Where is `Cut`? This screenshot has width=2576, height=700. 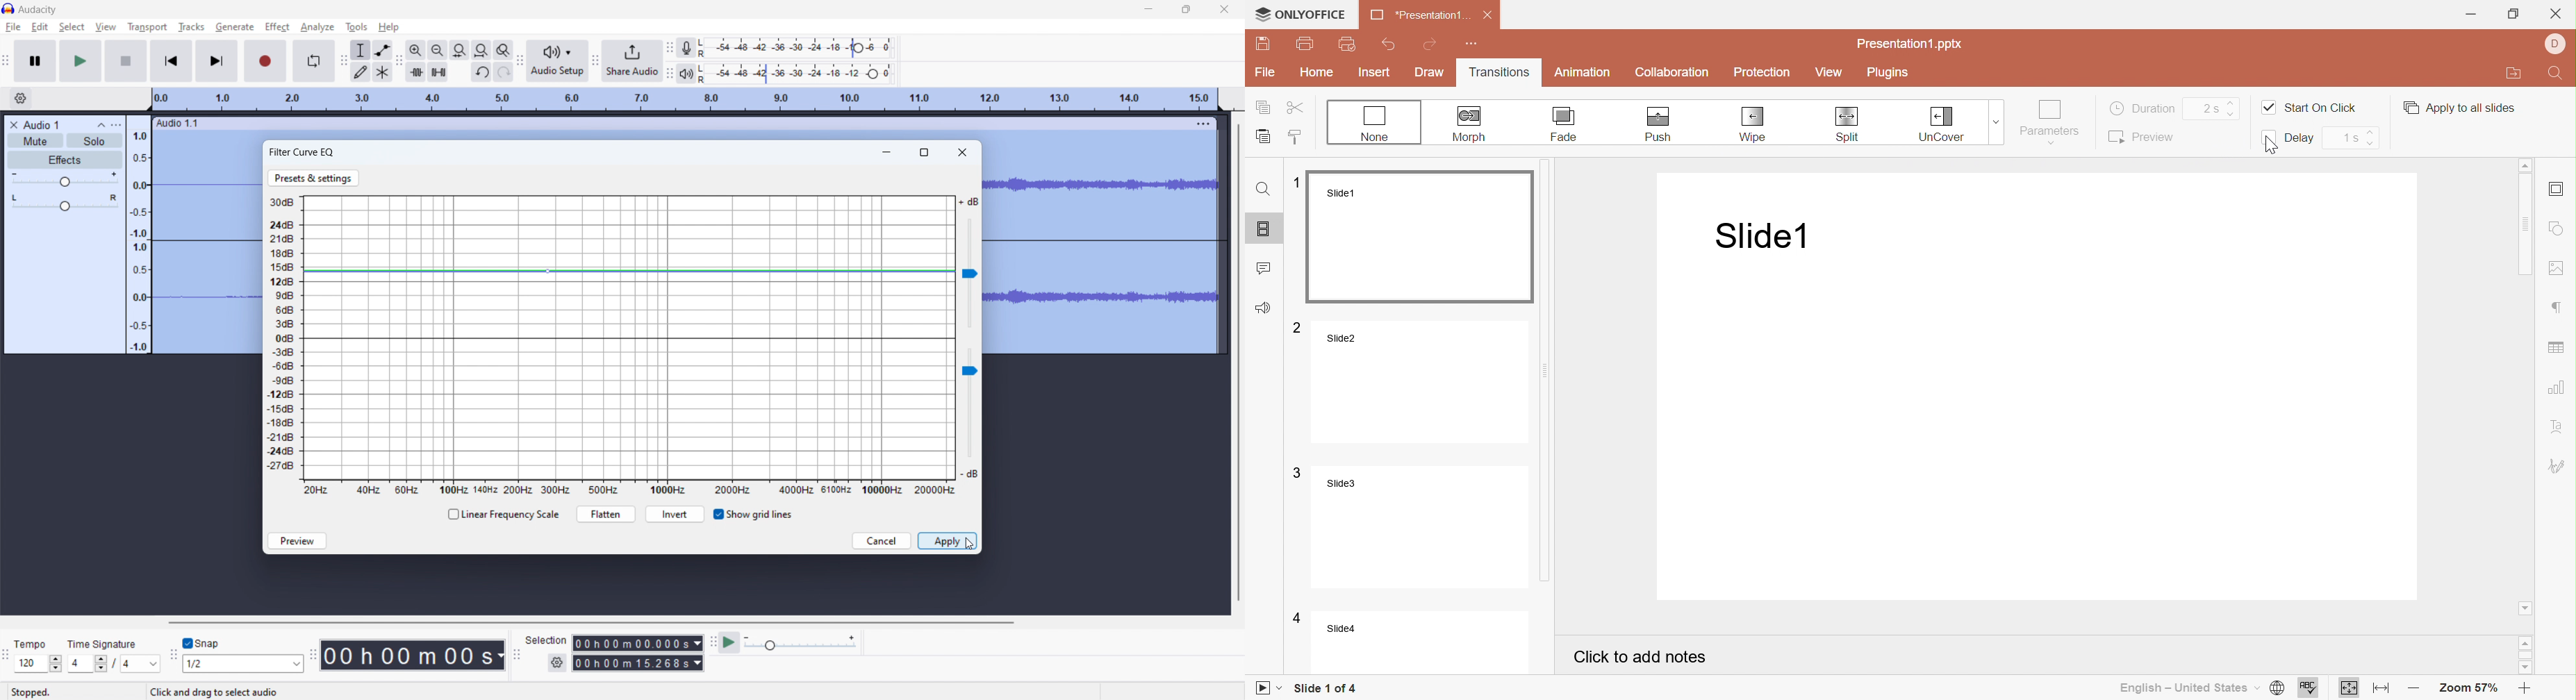 Cut is located at coordinates (1296, 106).